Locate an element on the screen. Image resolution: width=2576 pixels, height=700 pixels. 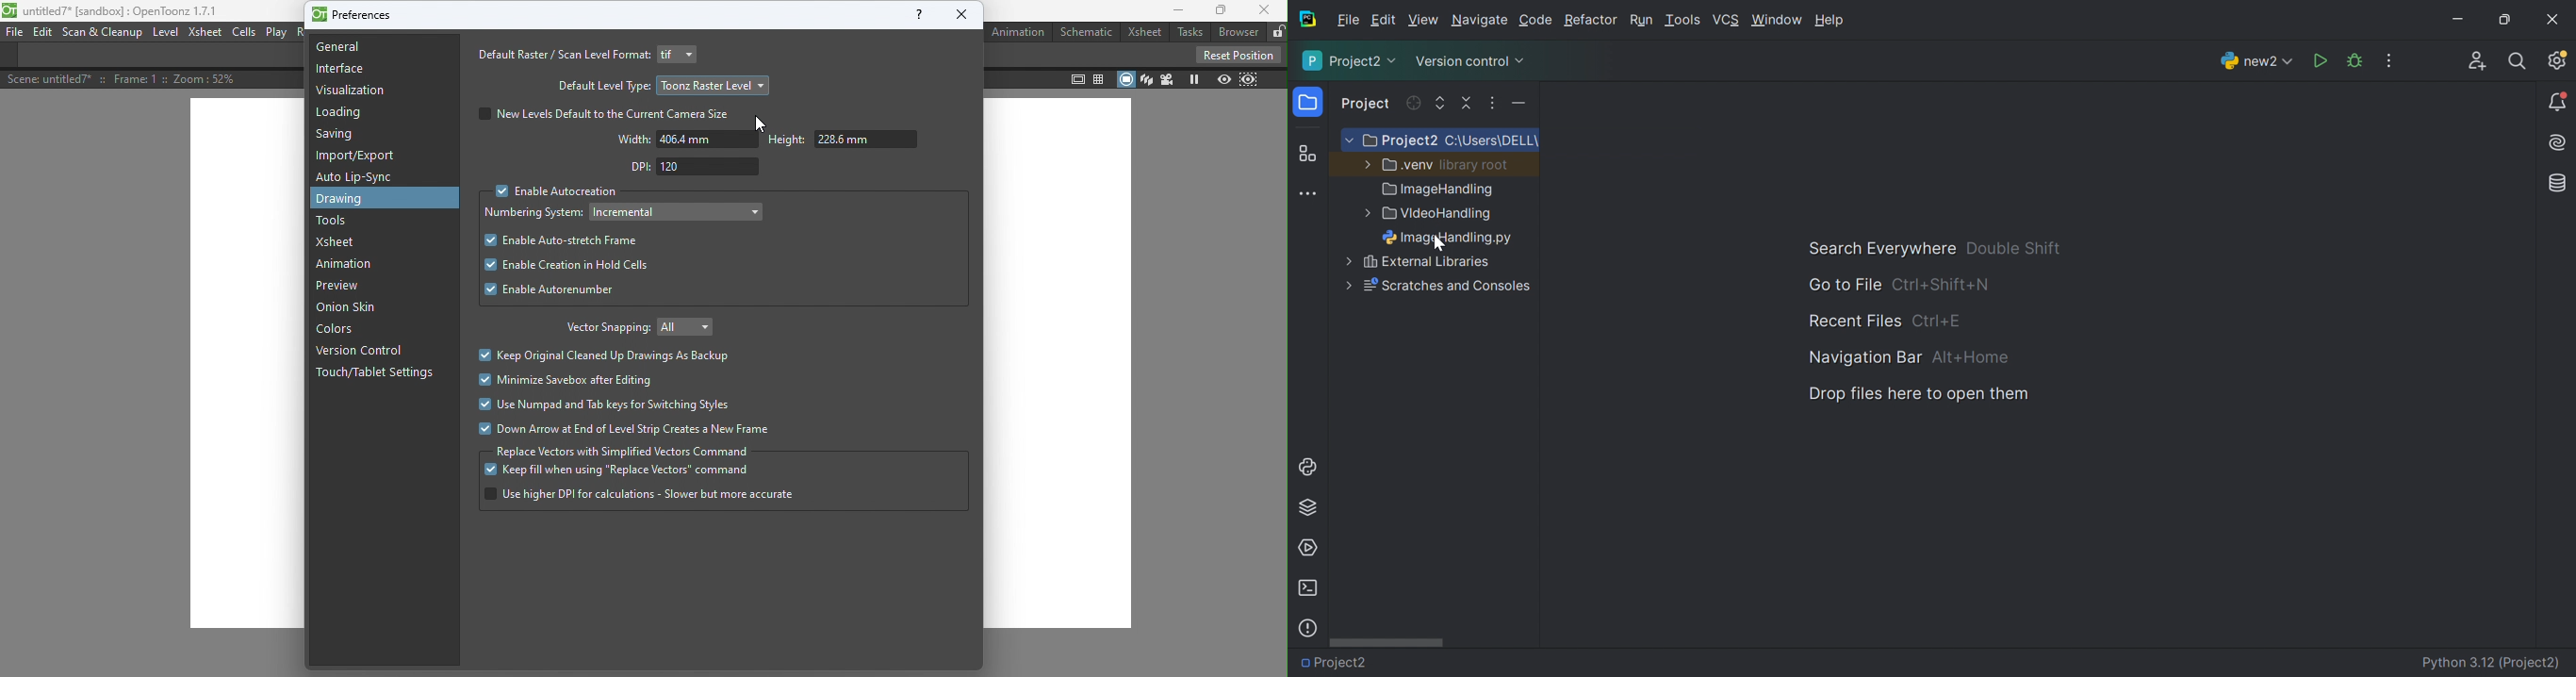
Enable is located at coordinates (552, 289).